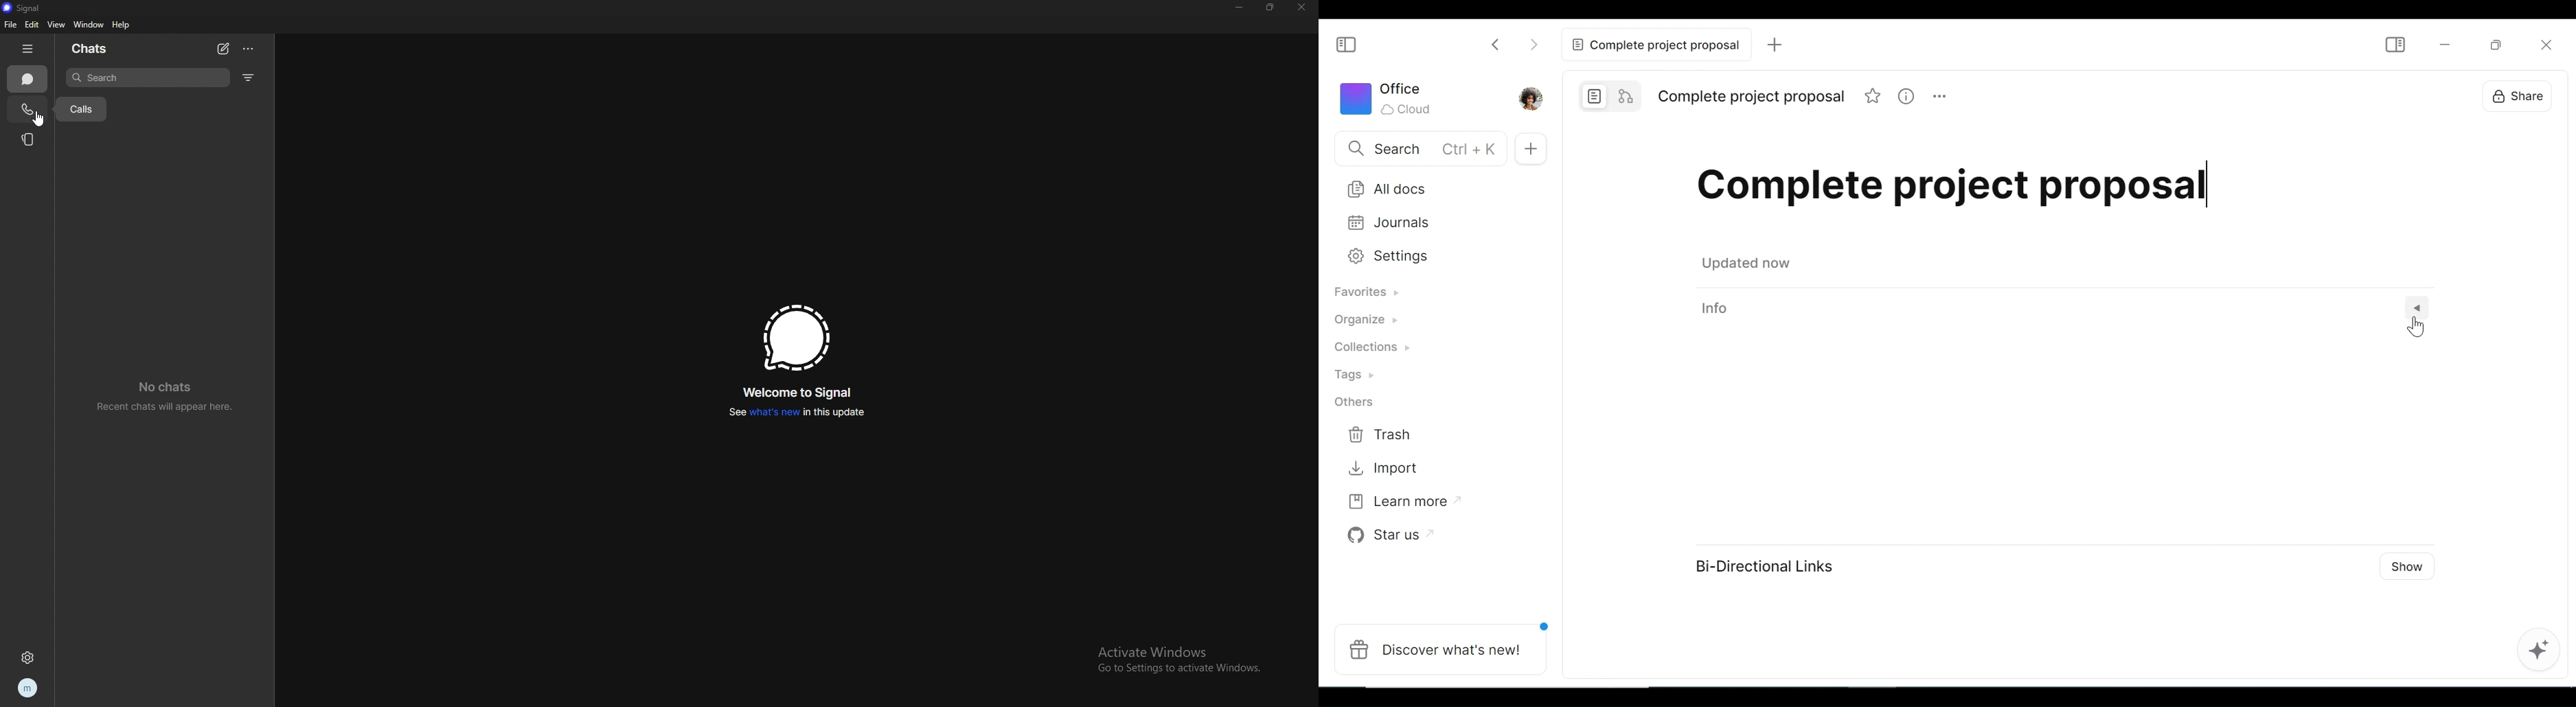  Describe the element at coordinates (168, 397) in the screenshot. I see `no chats recent chats will appear here` at that location.